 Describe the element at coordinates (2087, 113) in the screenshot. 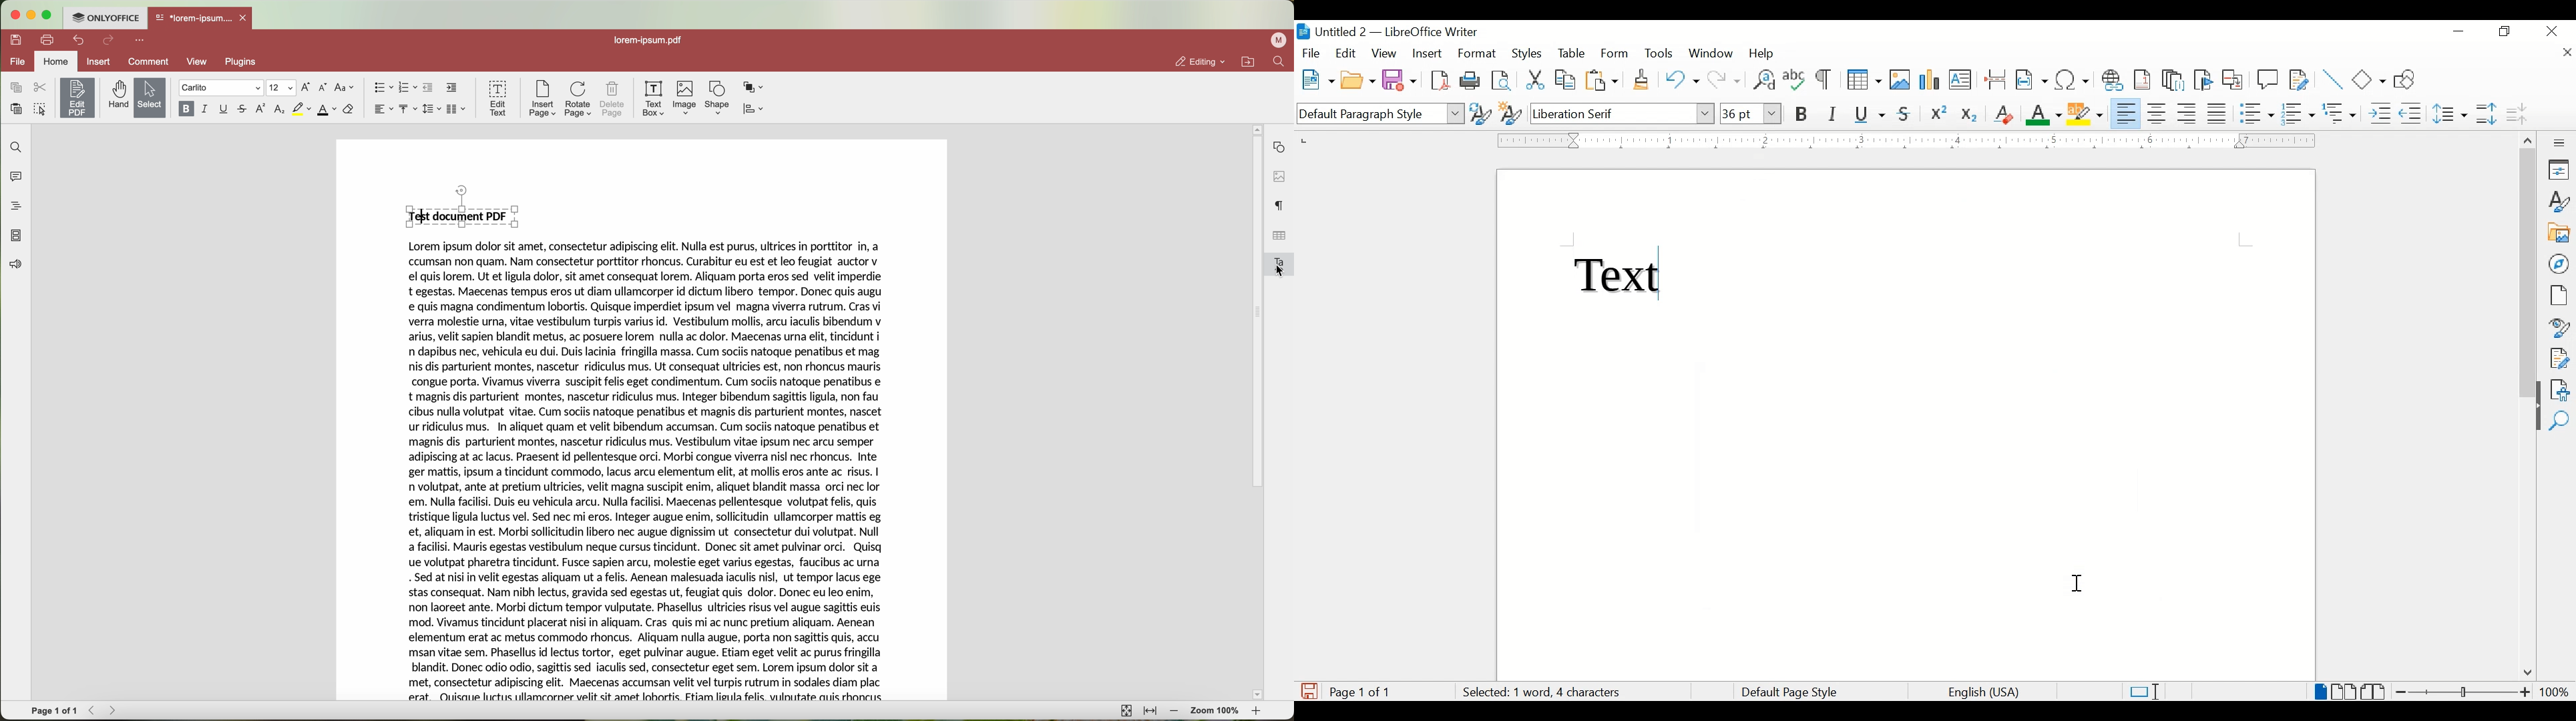

I see `character highlighting color` at that location.